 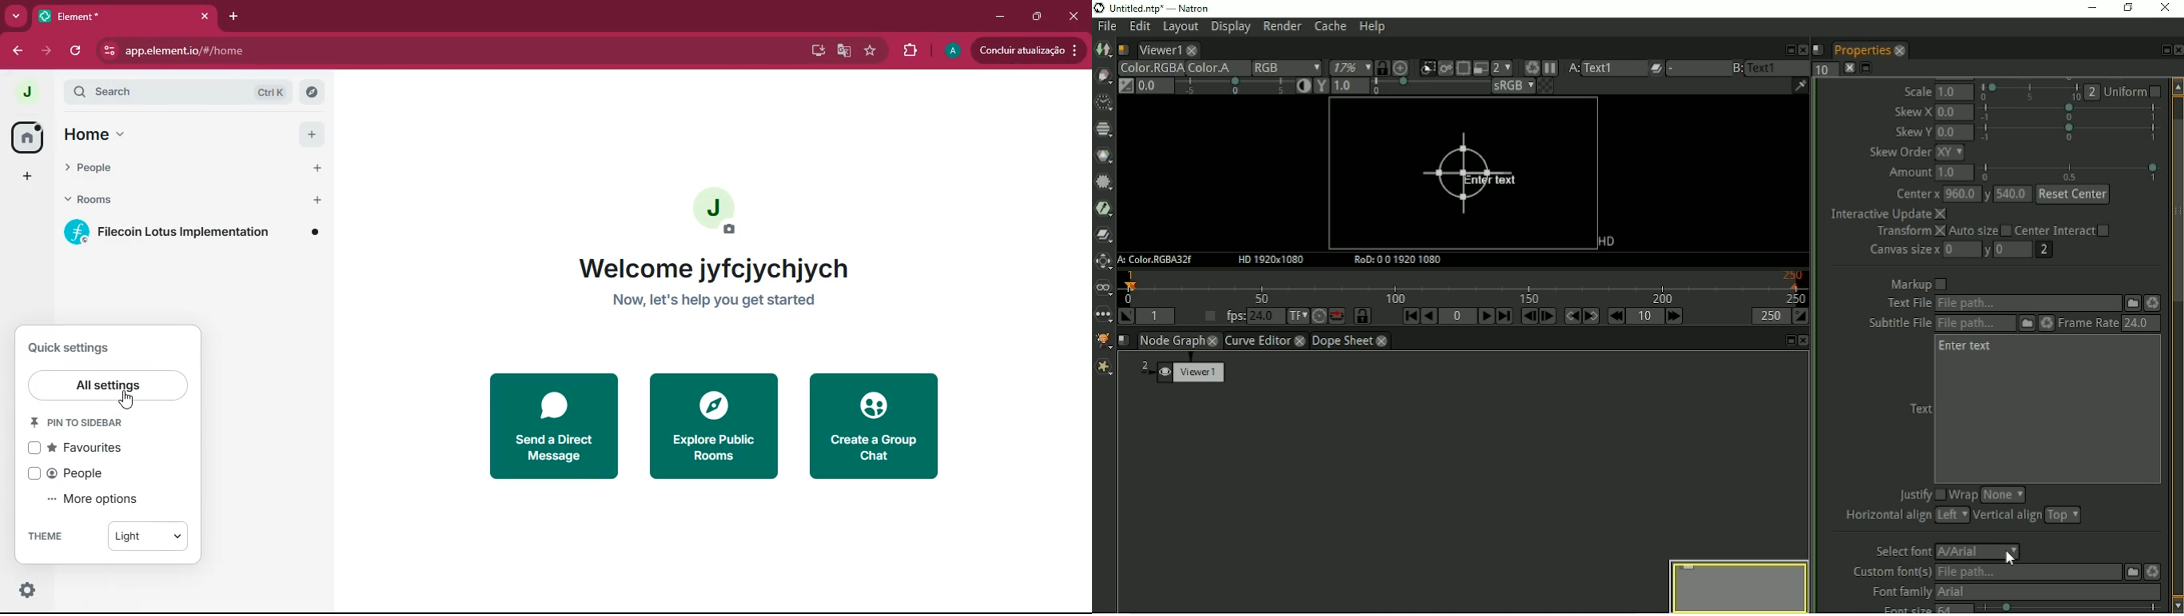 I want to click on maximize, so click(x=1034, y=14).